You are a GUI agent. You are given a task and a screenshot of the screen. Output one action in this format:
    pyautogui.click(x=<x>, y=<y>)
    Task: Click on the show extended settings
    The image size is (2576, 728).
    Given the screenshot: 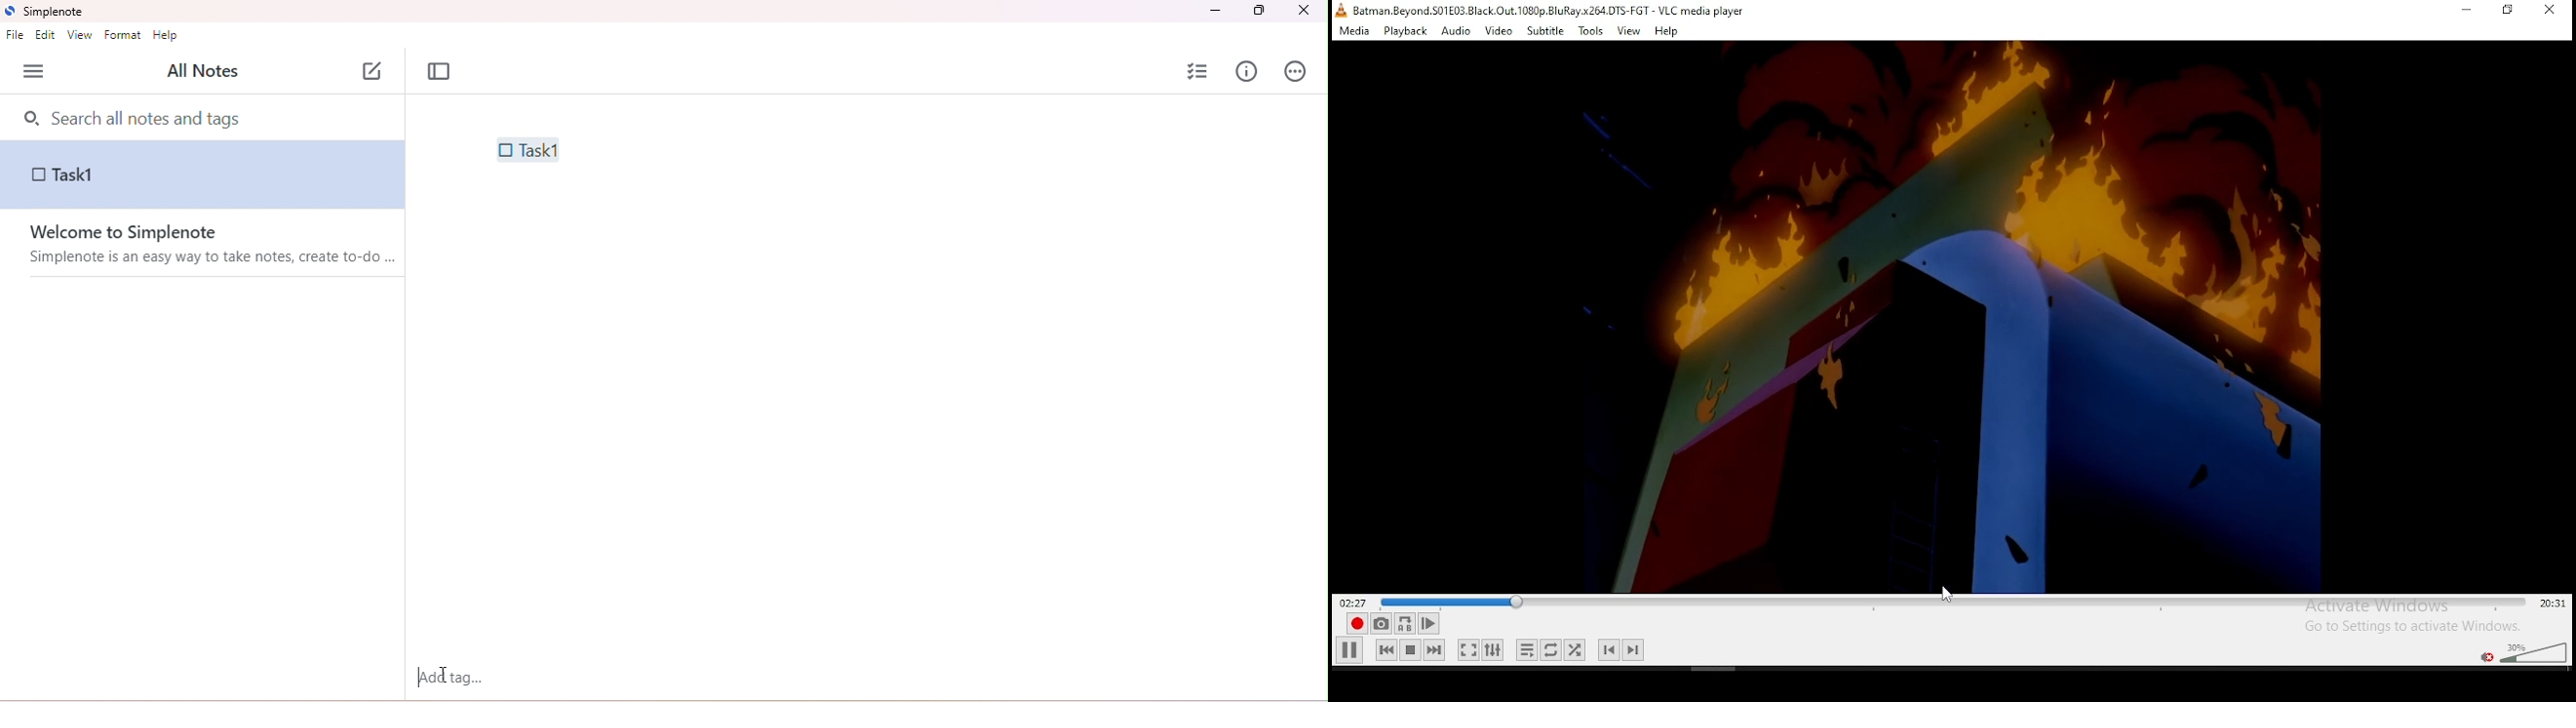 What is the action you would take?
    pyautogui.click(x=1492, y=650)
    